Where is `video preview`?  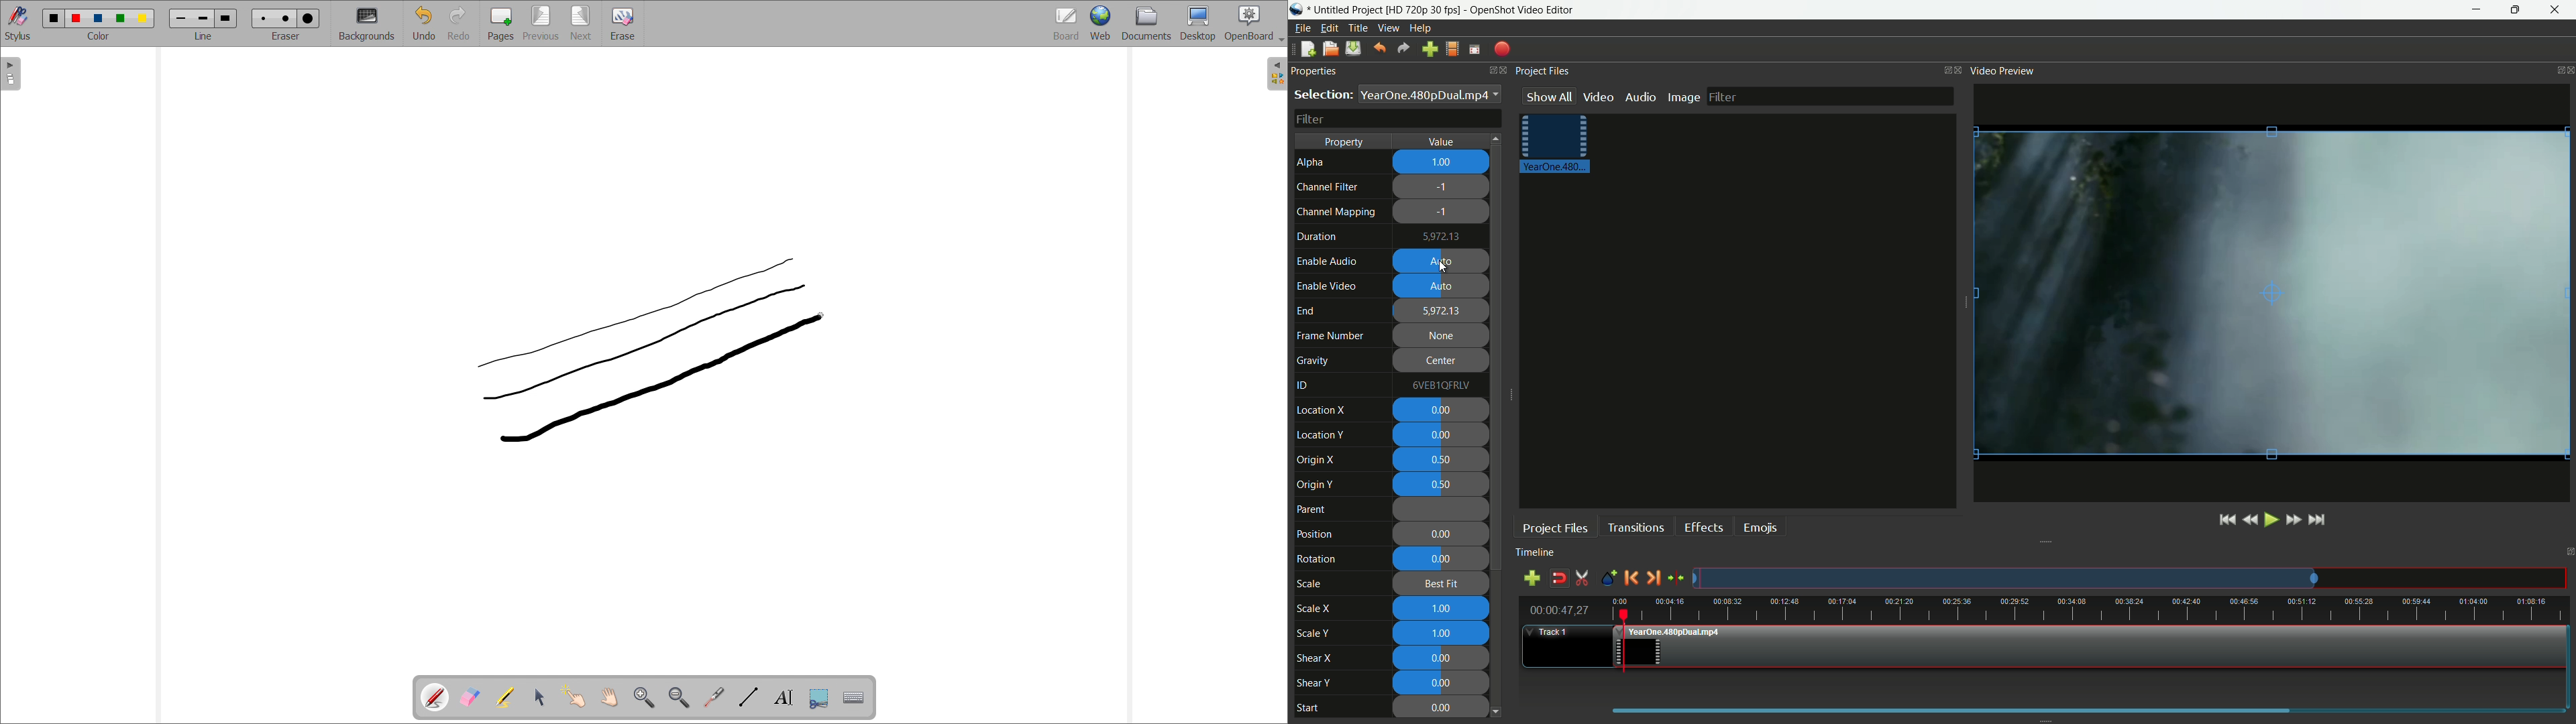 video preview is located at coordinates (2271, 294).